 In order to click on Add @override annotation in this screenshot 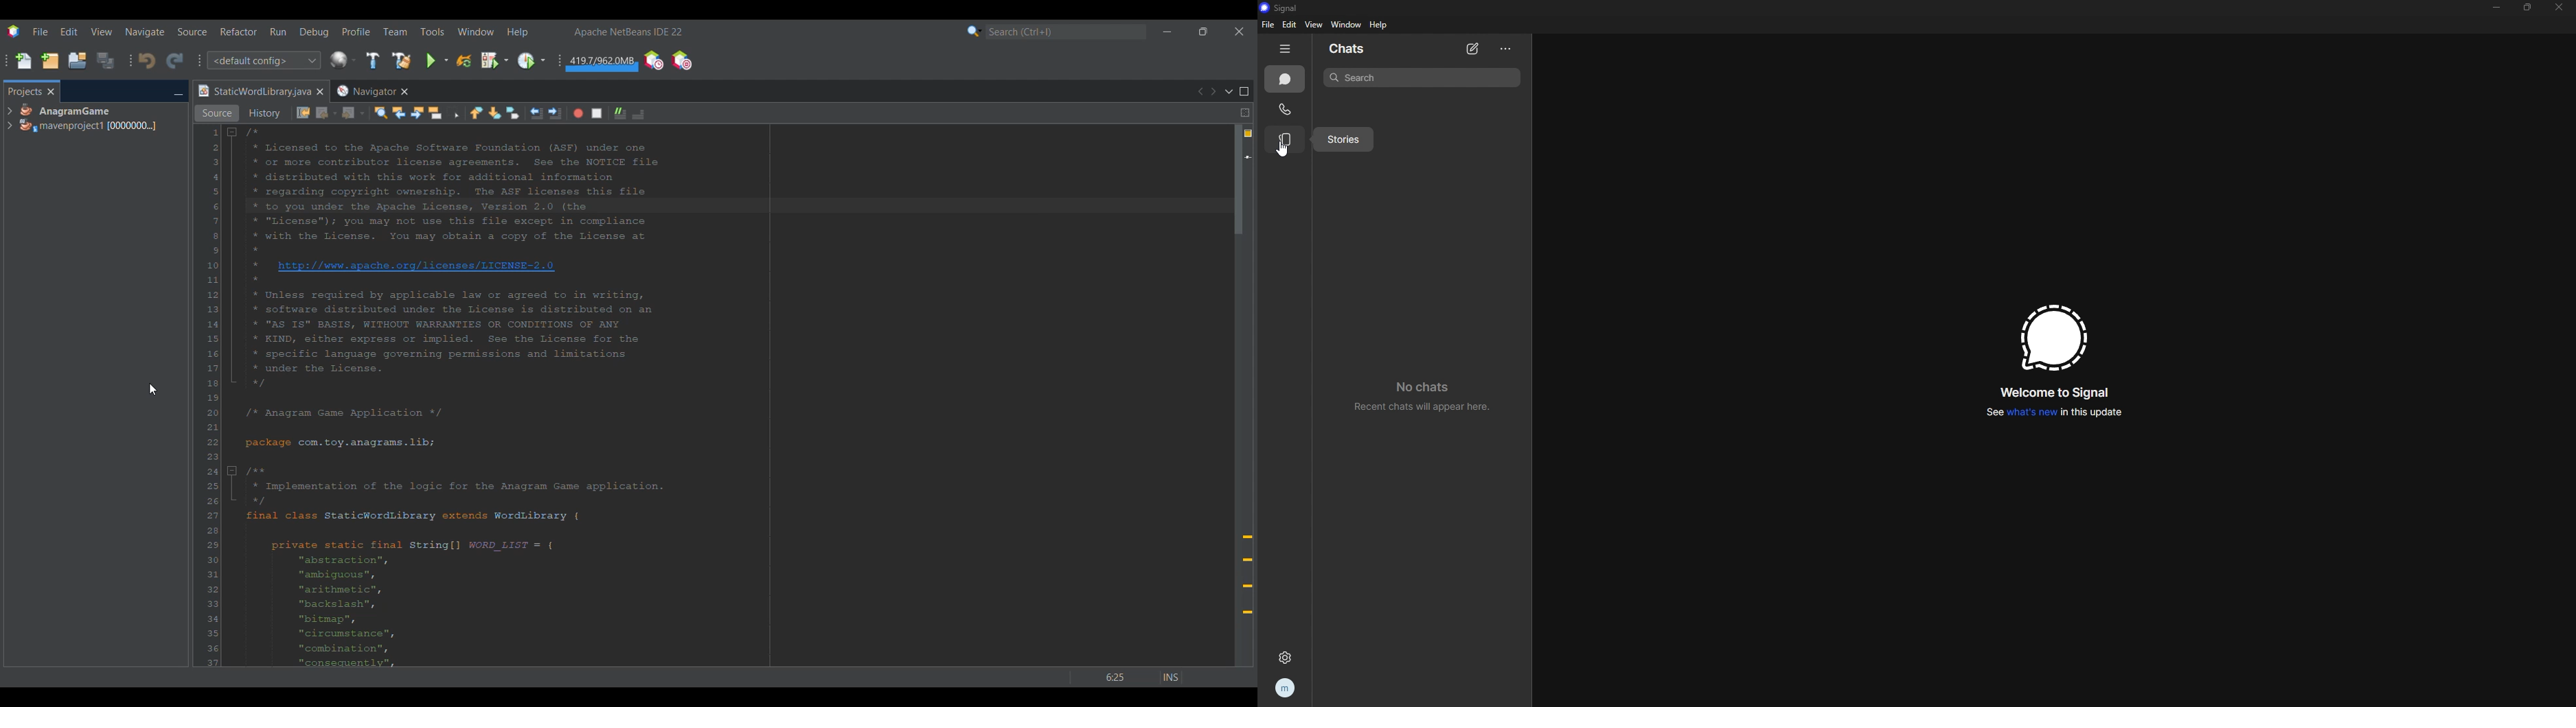, I will do `click(1248, 575)`.